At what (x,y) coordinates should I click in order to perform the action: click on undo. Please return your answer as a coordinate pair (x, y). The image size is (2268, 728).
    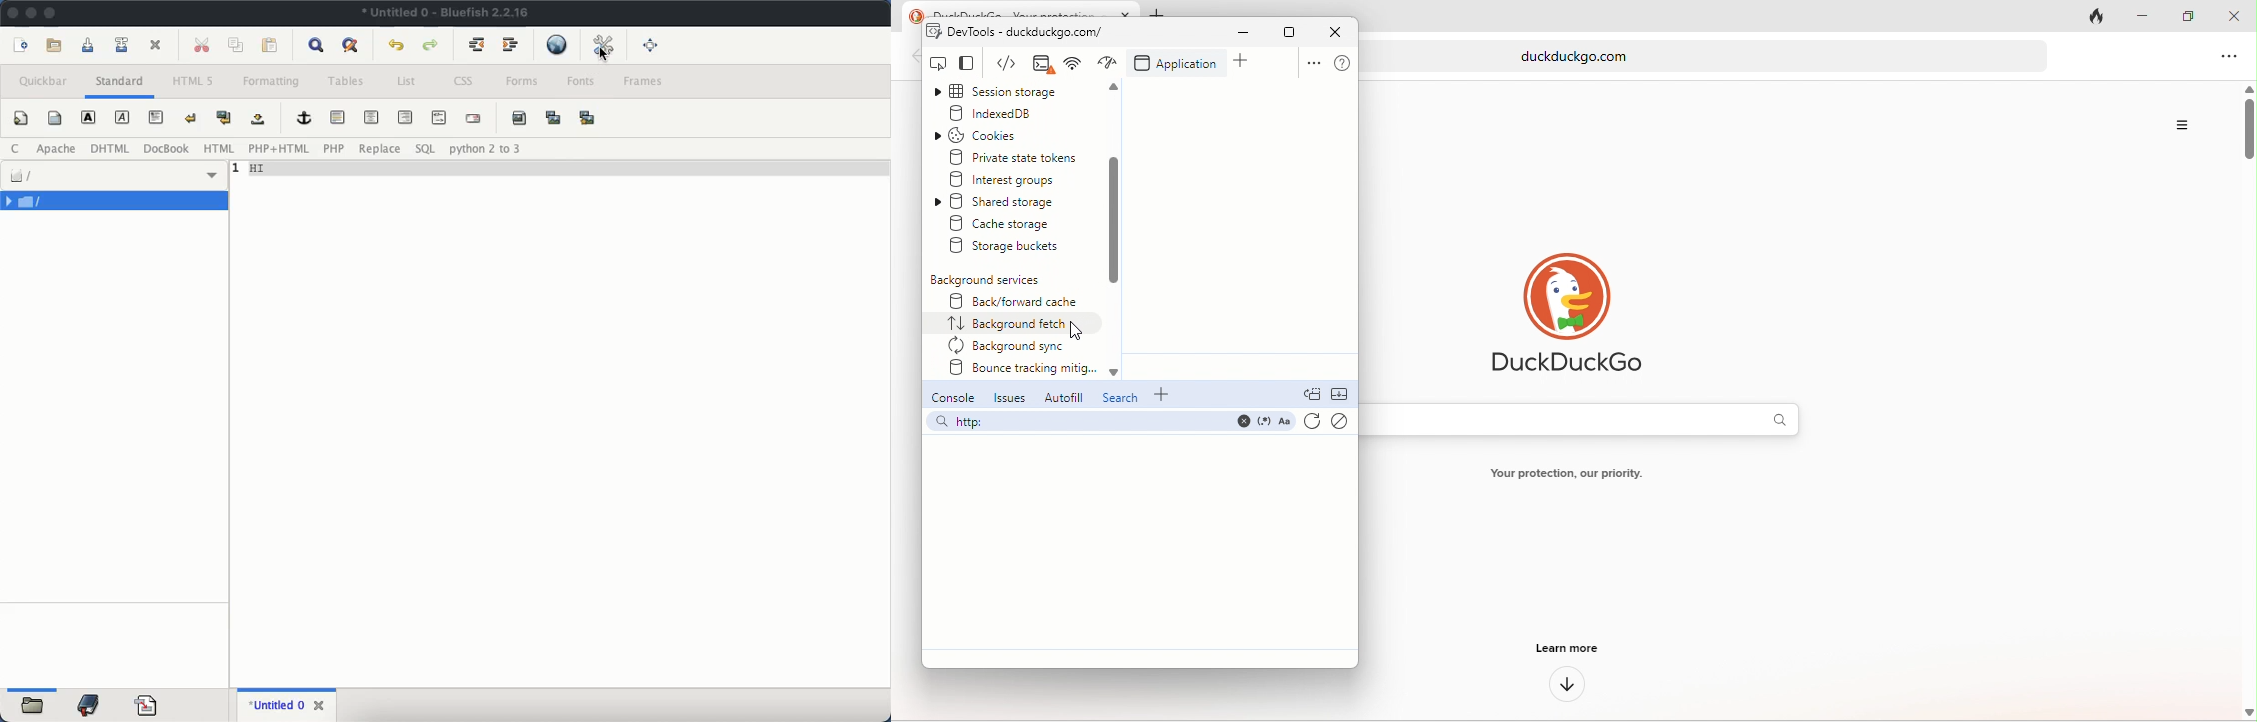
    Looking at the image, I should click on (398, 47).